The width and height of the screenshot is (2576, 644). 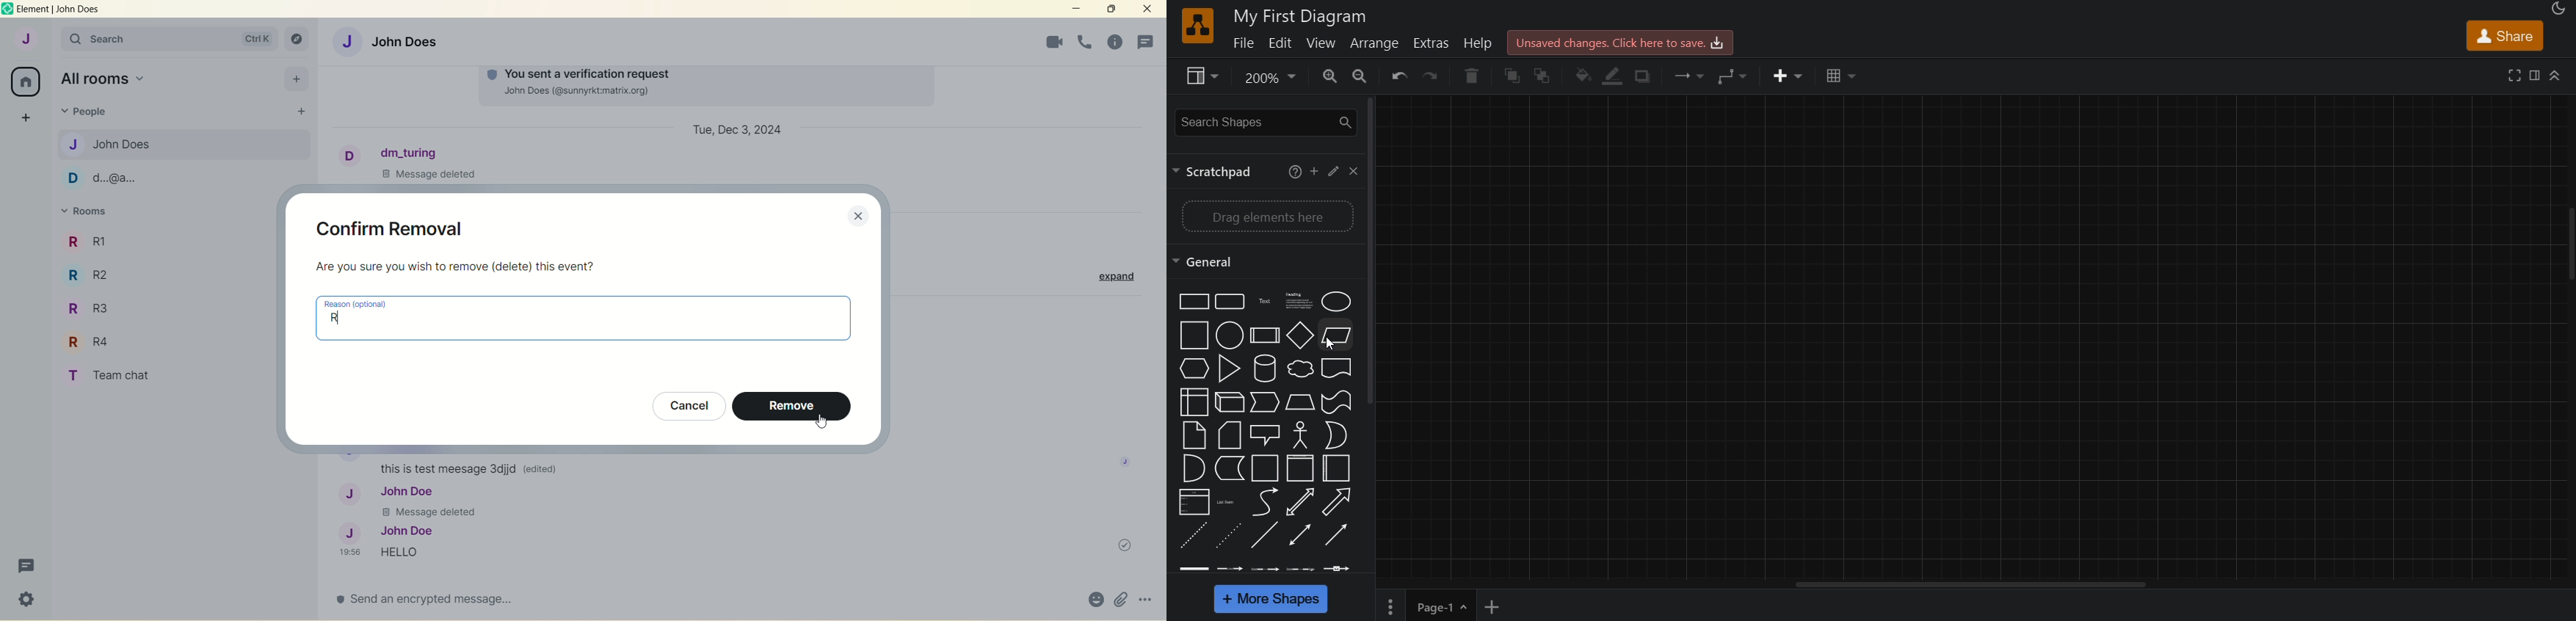 What do you see at coordinates (422, 552) in the screenshot?
I see `Hello` at bounding box center [422, 552].